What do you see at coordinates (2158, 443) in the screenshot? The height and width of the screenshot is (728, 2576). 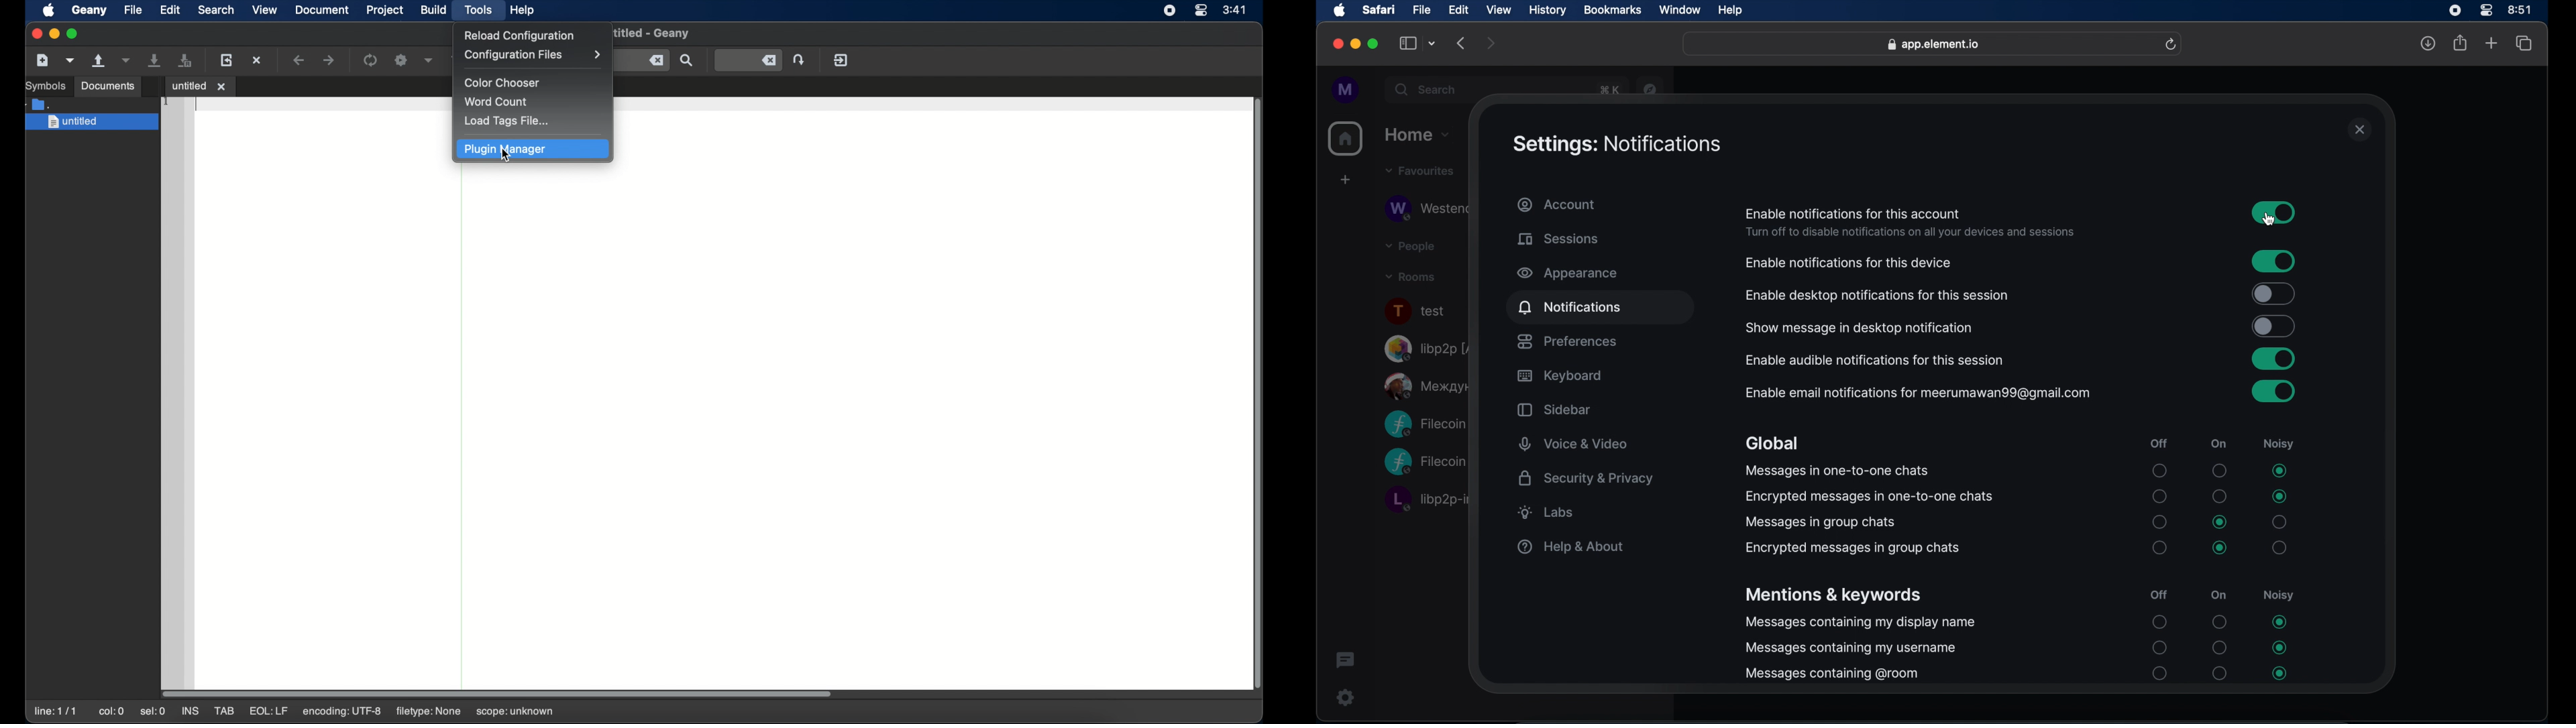 I see `off` at bounding box center [2158, 443].